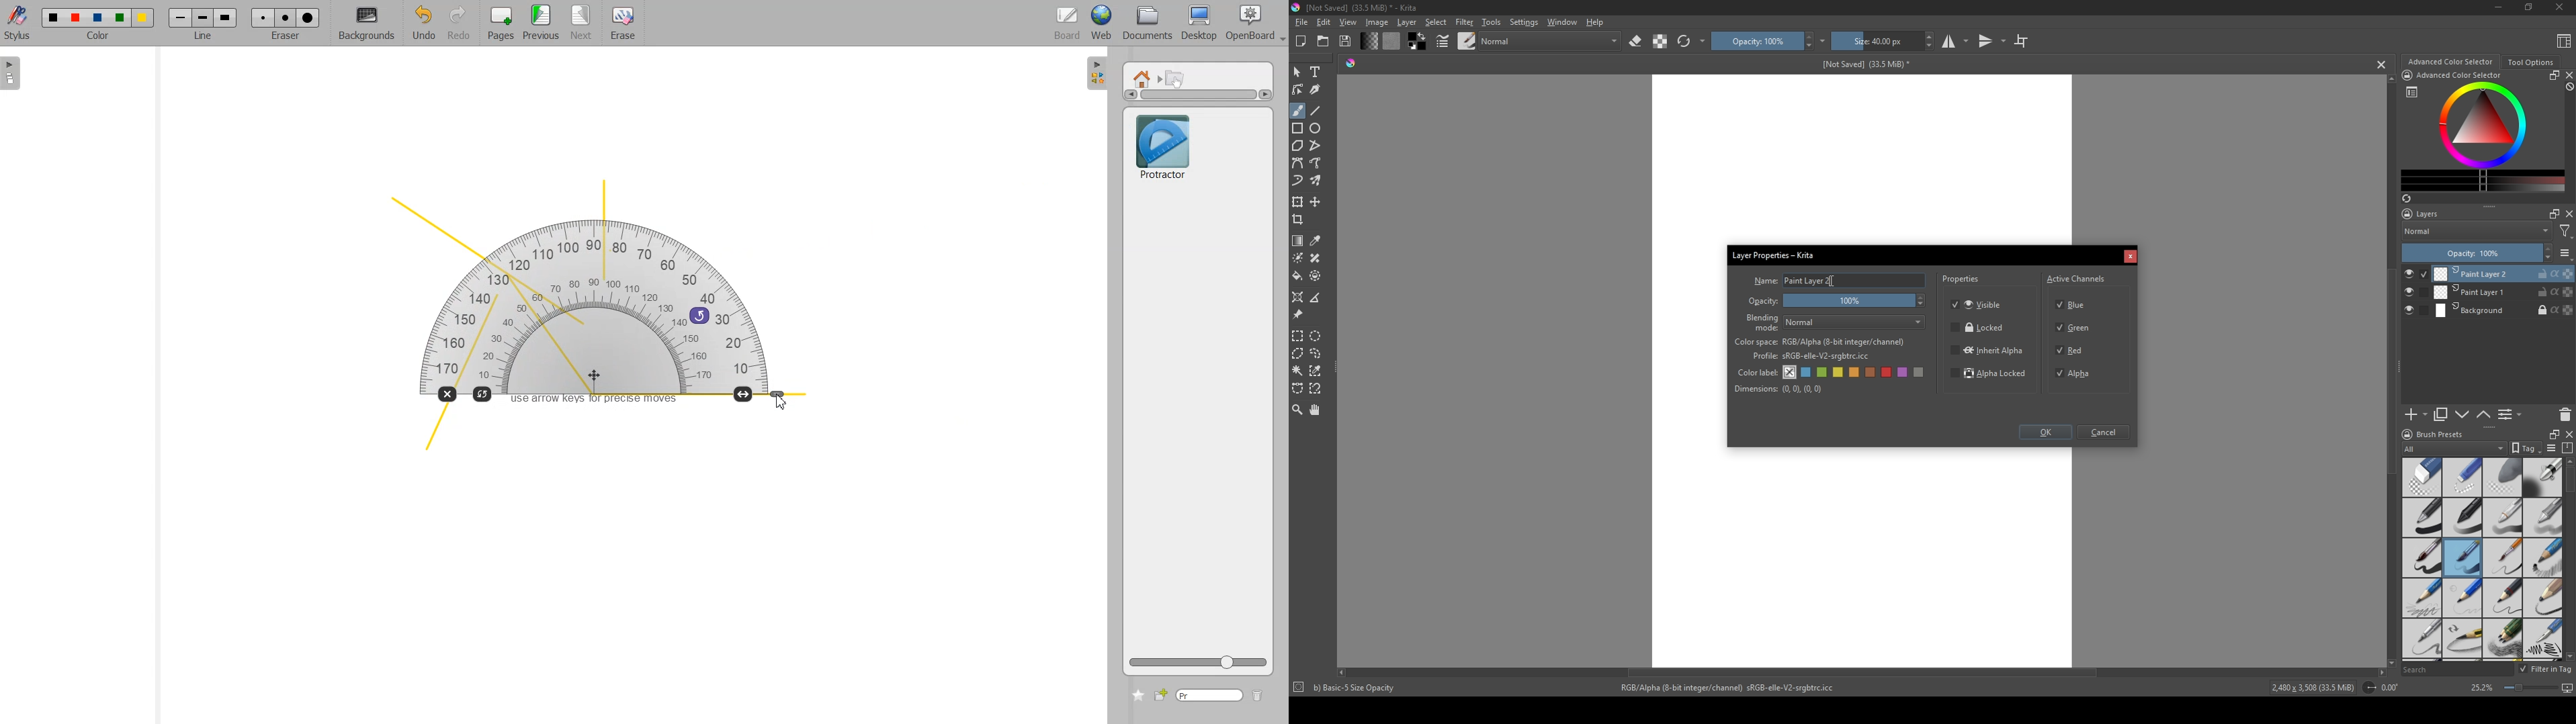  What do you see at coordinates (1979, 304) in the screenshot?
I see `Visible` at bounding box center [1979, 304].